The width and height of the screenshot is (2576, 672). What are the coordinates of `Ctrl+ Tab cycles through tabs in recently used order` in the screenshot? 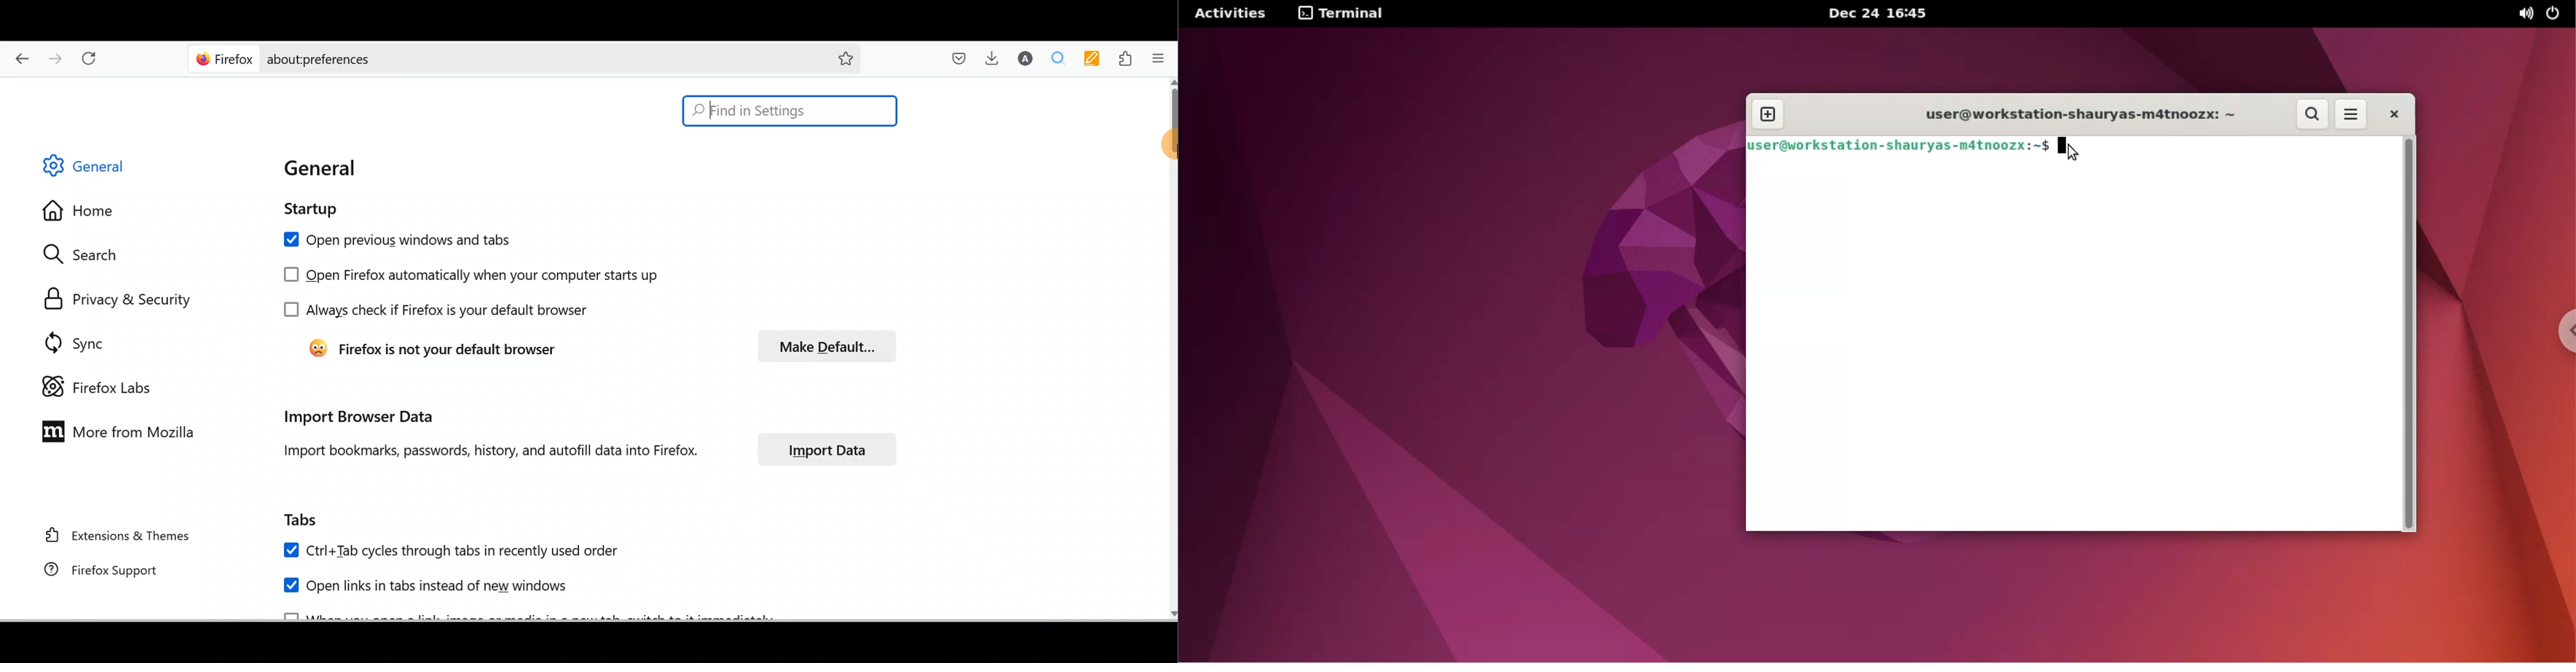 It's located at (452, 549).